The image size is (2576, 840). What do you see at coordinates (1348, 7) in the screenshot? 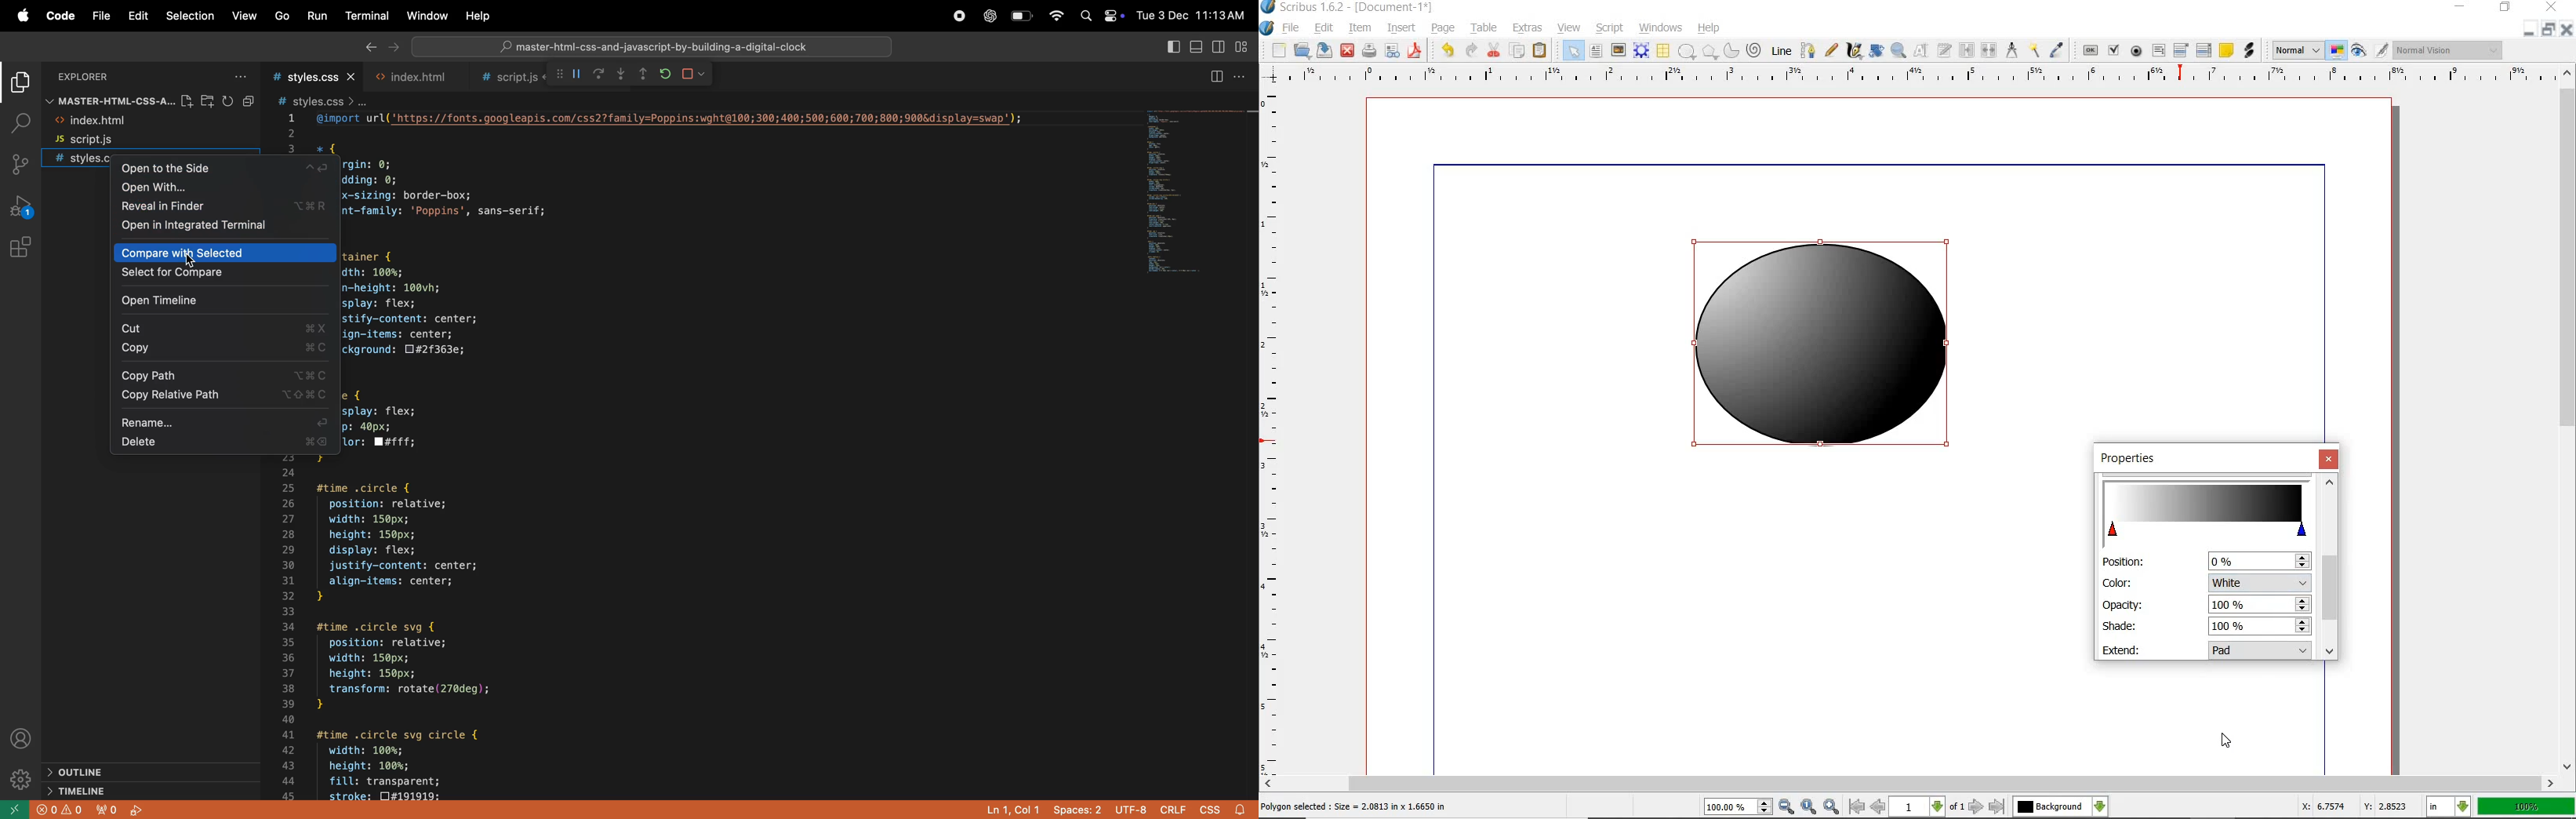
I see `SYSTEM NAME` at bounding box center [1348, 7].